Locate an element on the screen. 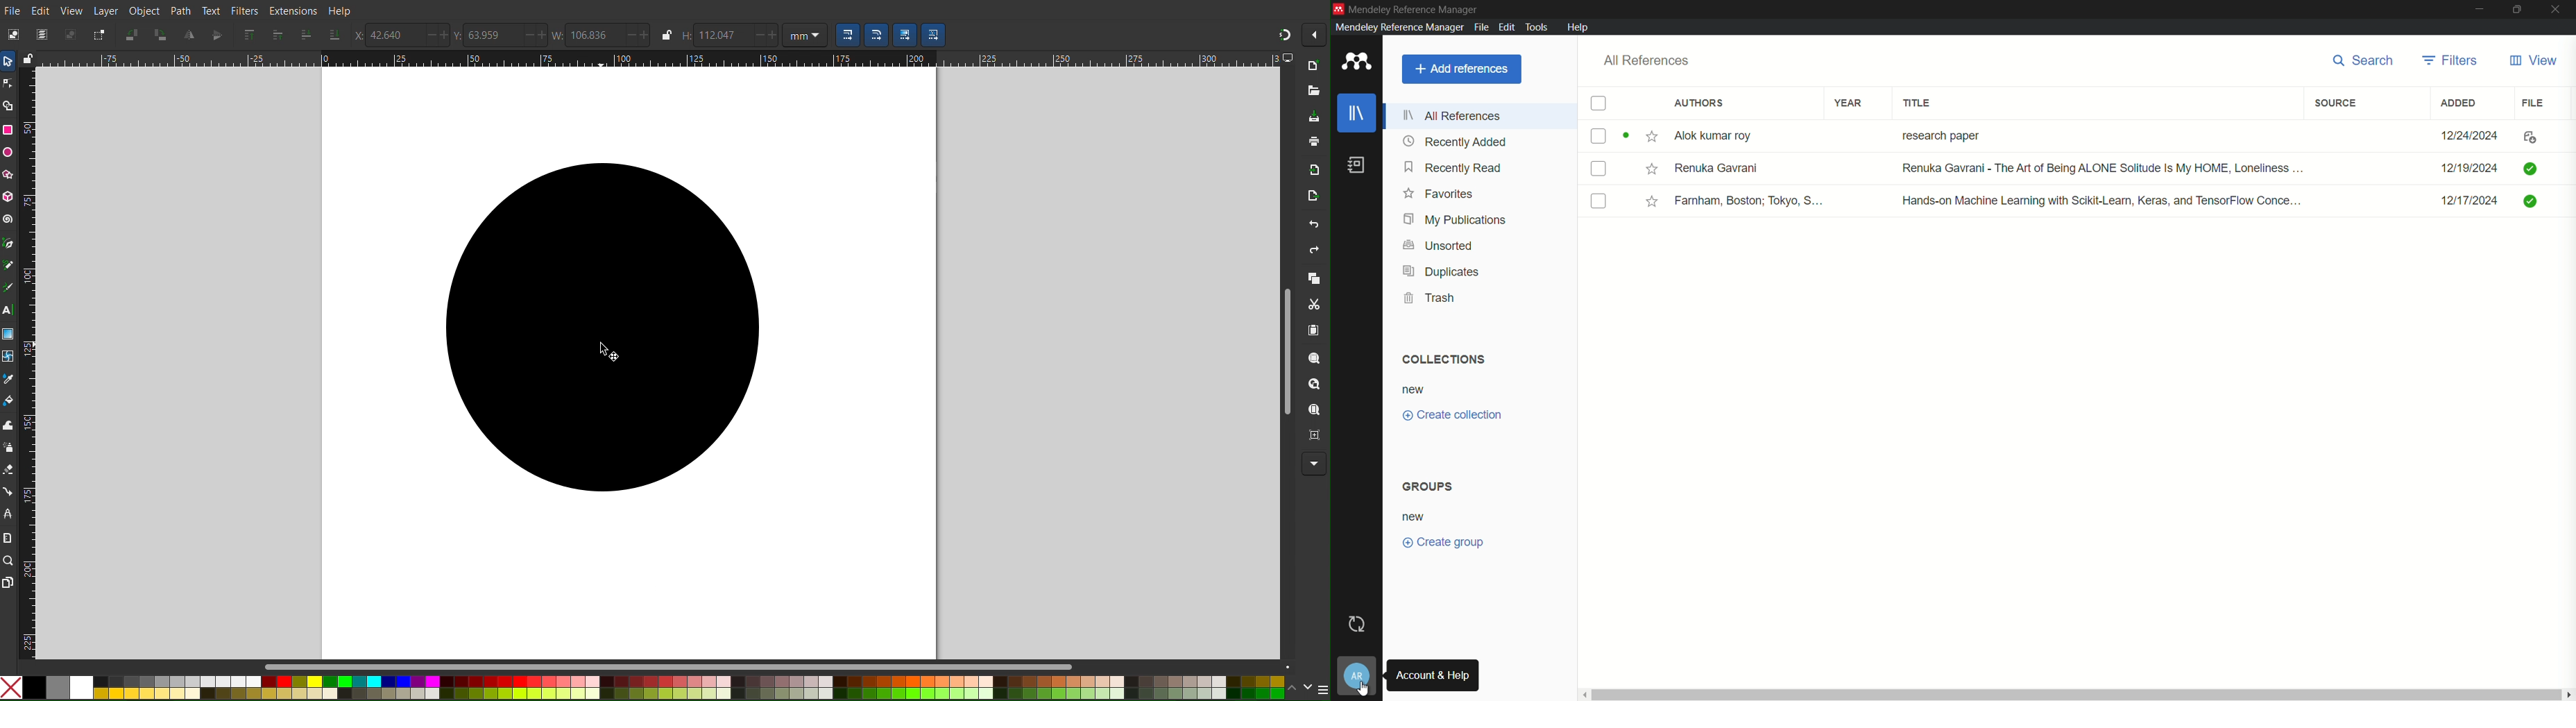 Image resolution: width=2576 pixels, height=728 pixels. Edit is located at coordinates (44, 10).